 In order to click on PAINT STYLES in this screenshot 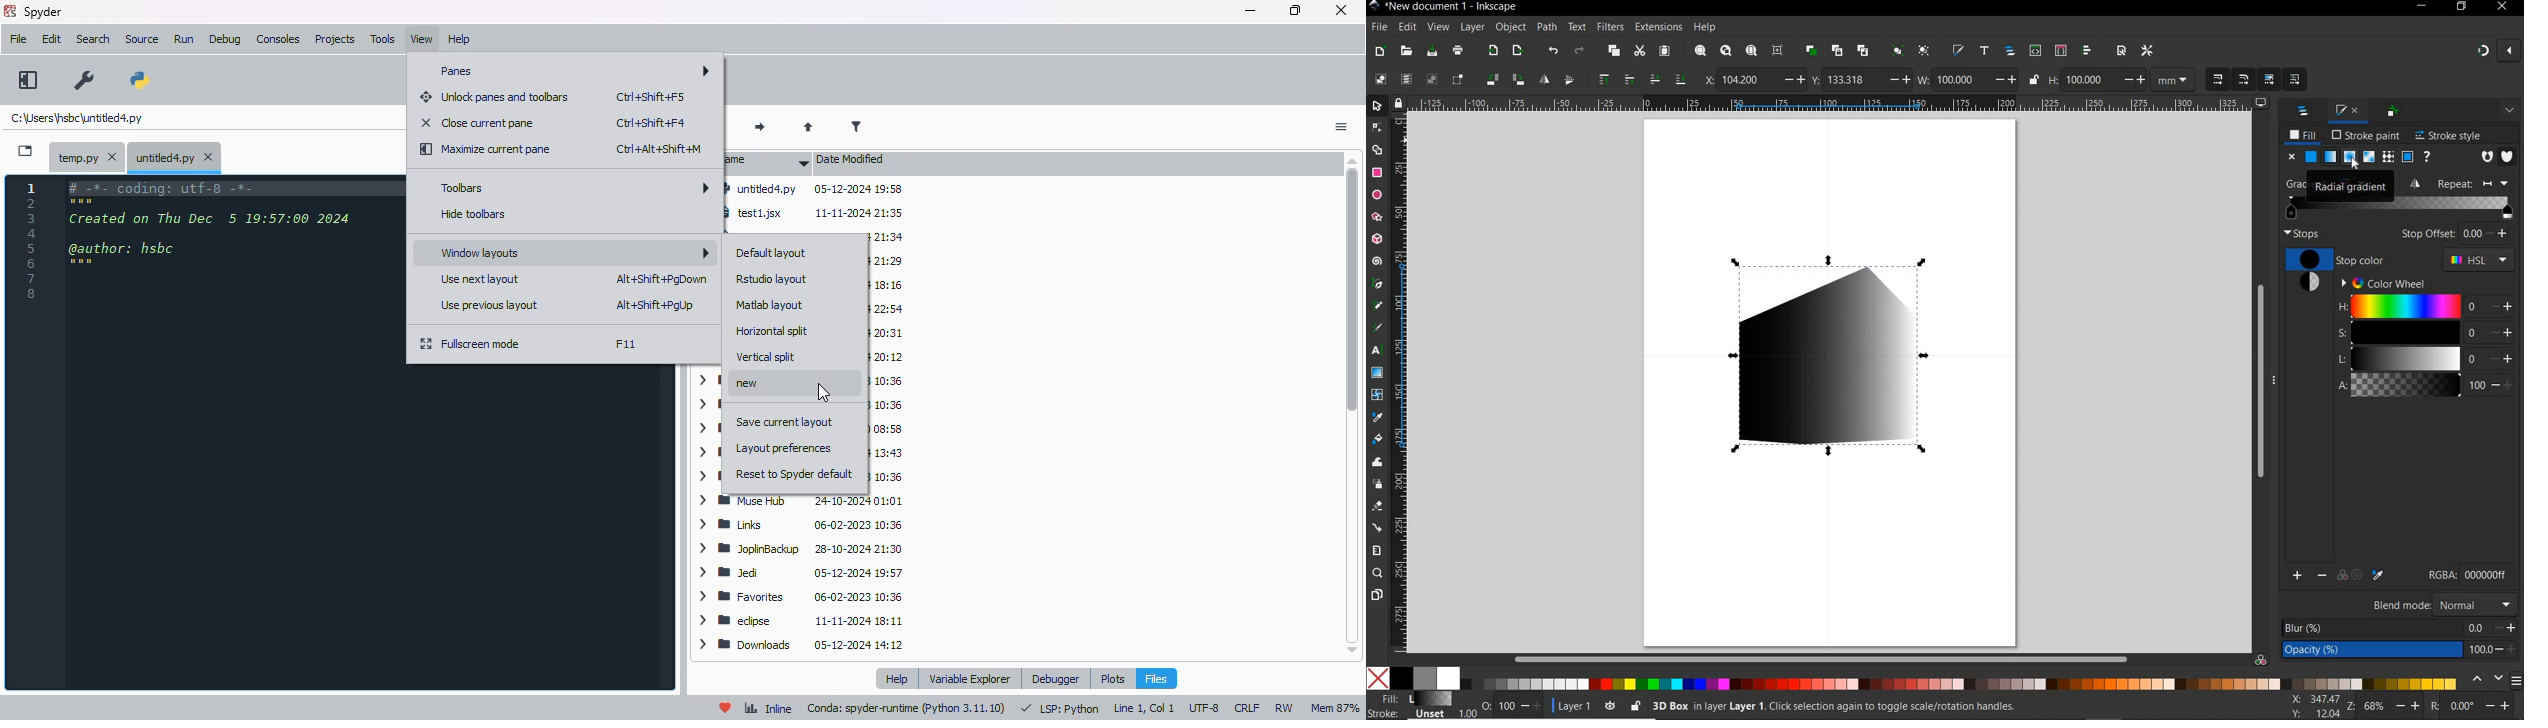, I will do `click(2360, 157)`.